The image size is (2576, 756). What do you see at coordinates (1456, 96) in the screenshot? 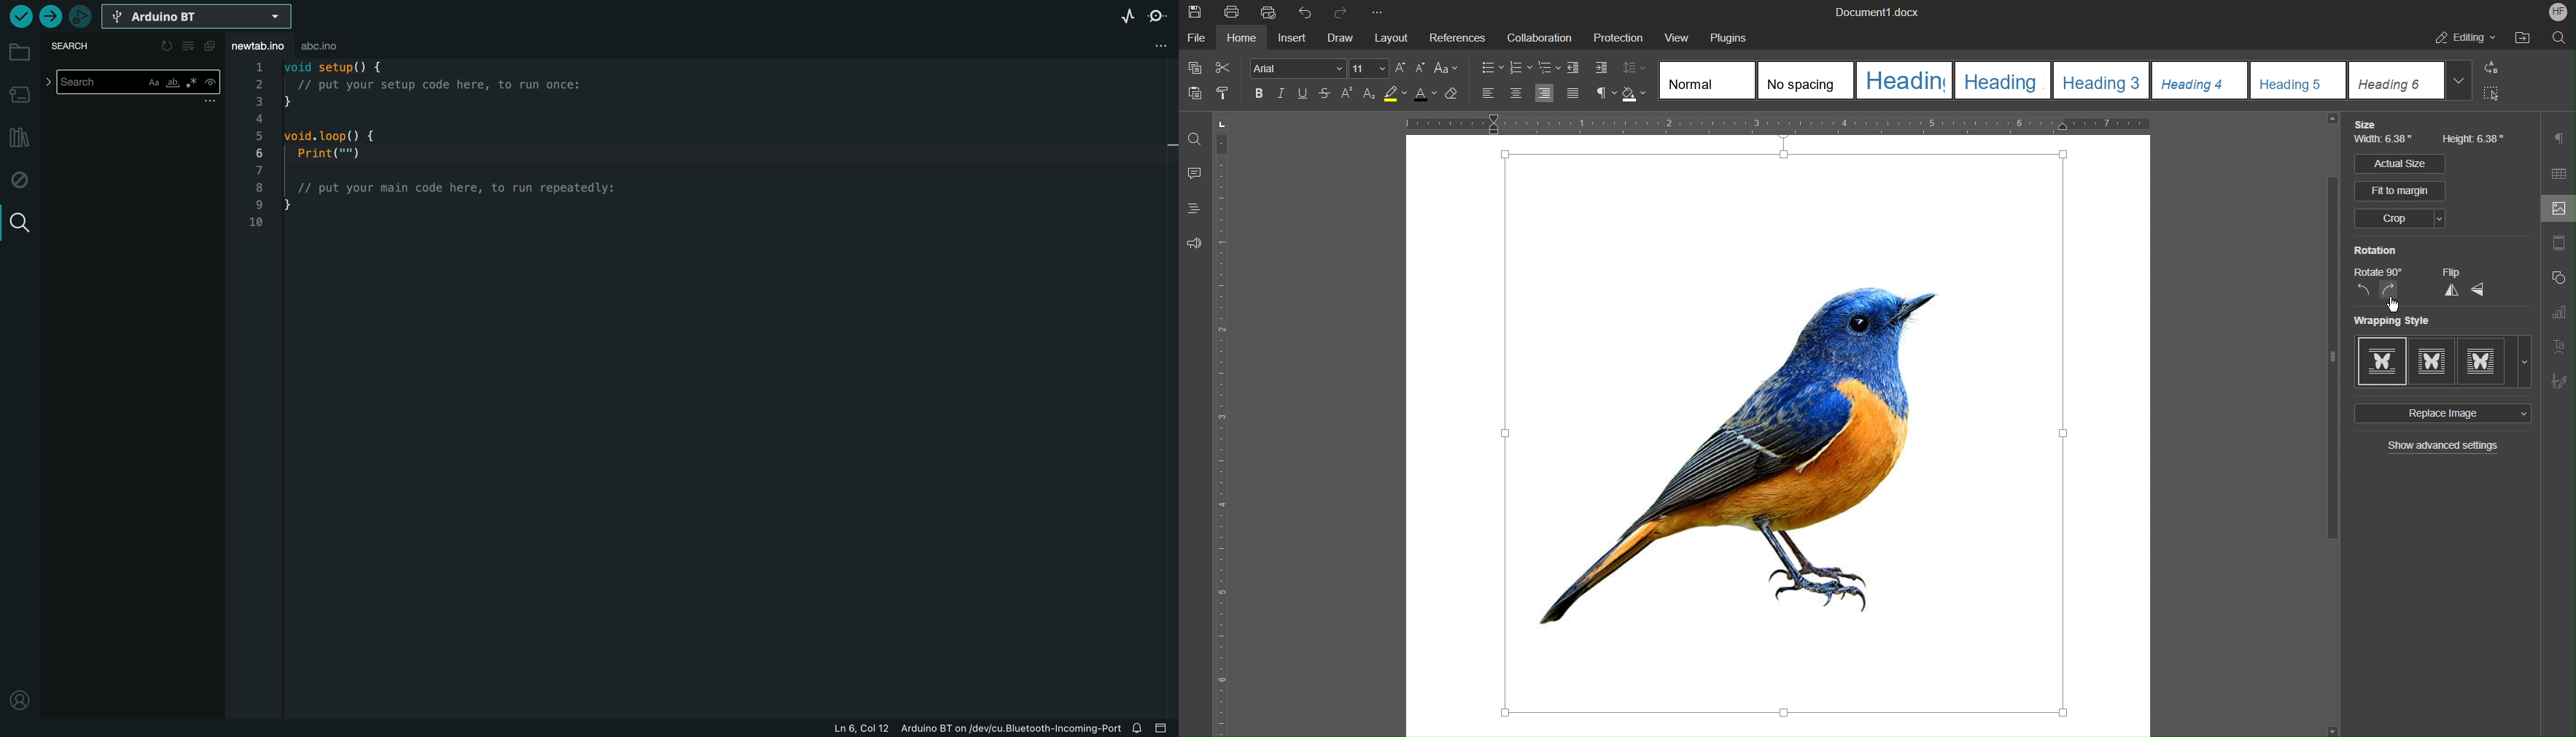
I see `Clear Style` at bounding box center [1456, 96].